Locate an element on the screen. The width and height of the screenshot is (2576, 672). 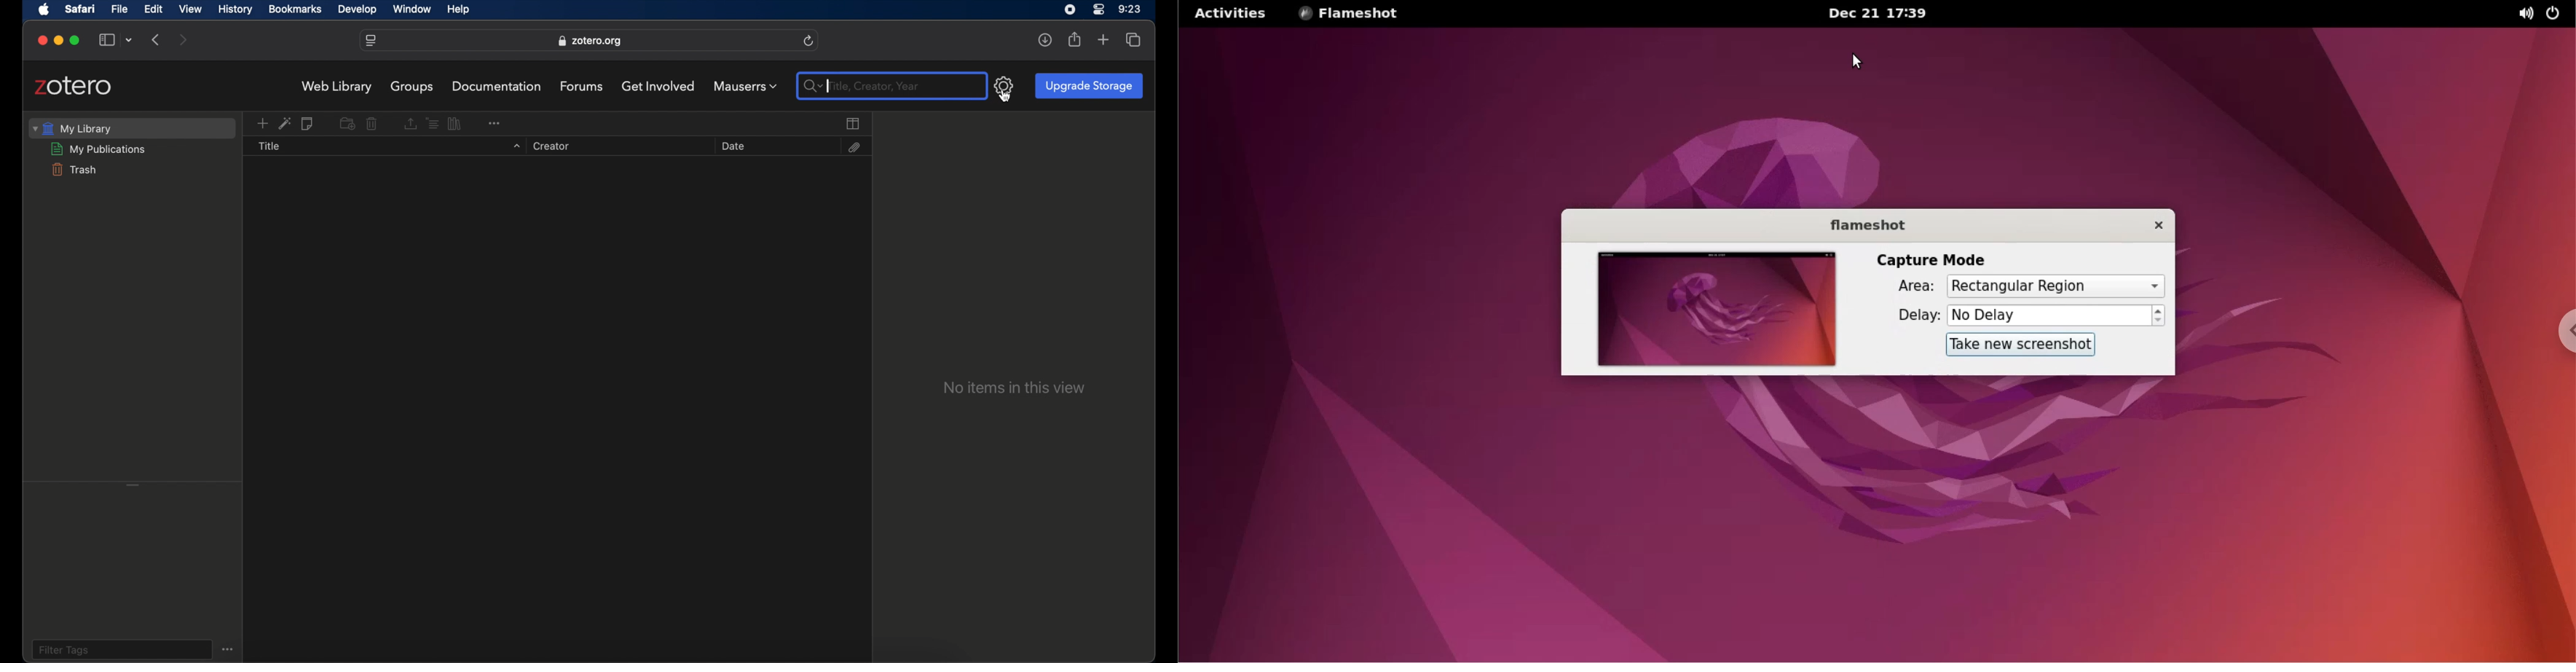
time is located at coordinates (1130, 9).